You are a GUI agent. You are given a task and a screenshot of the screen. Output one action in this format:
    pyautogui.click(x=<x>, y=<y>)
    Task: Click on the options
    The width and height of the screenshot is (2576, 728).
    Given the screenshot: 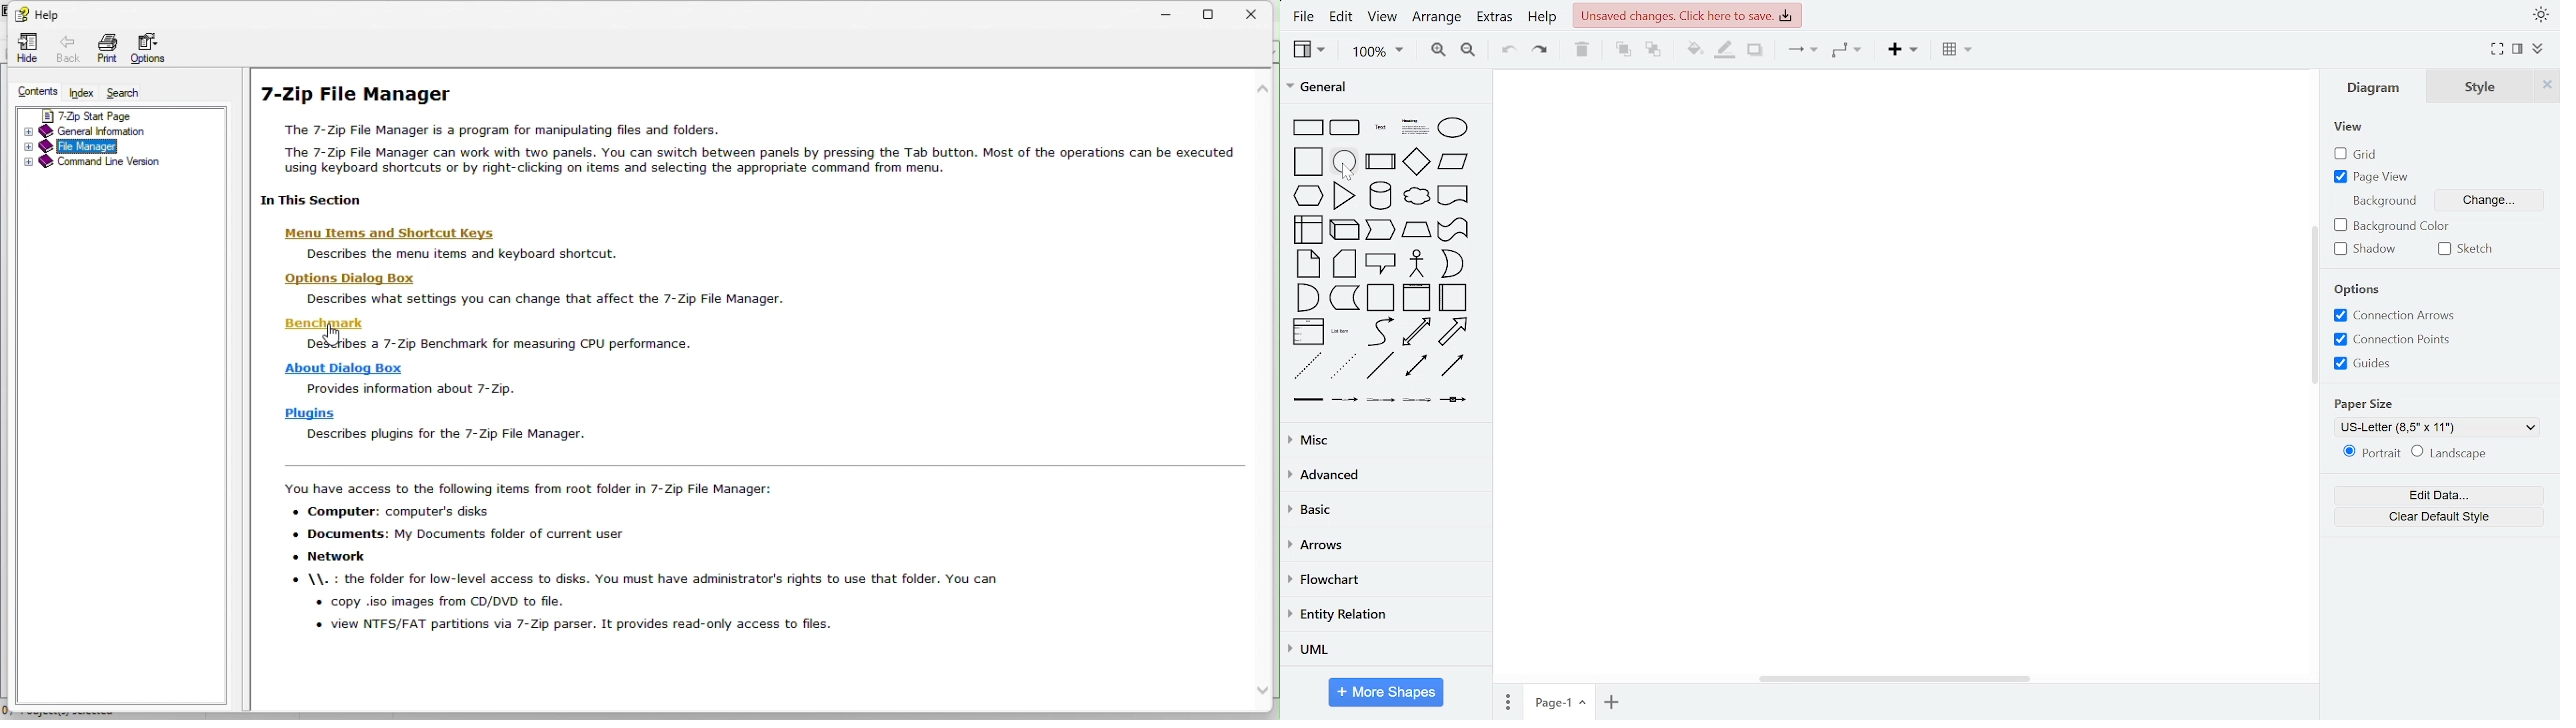 What is the action you would take?
    pyautogui.click(x=2358, y=290)
    